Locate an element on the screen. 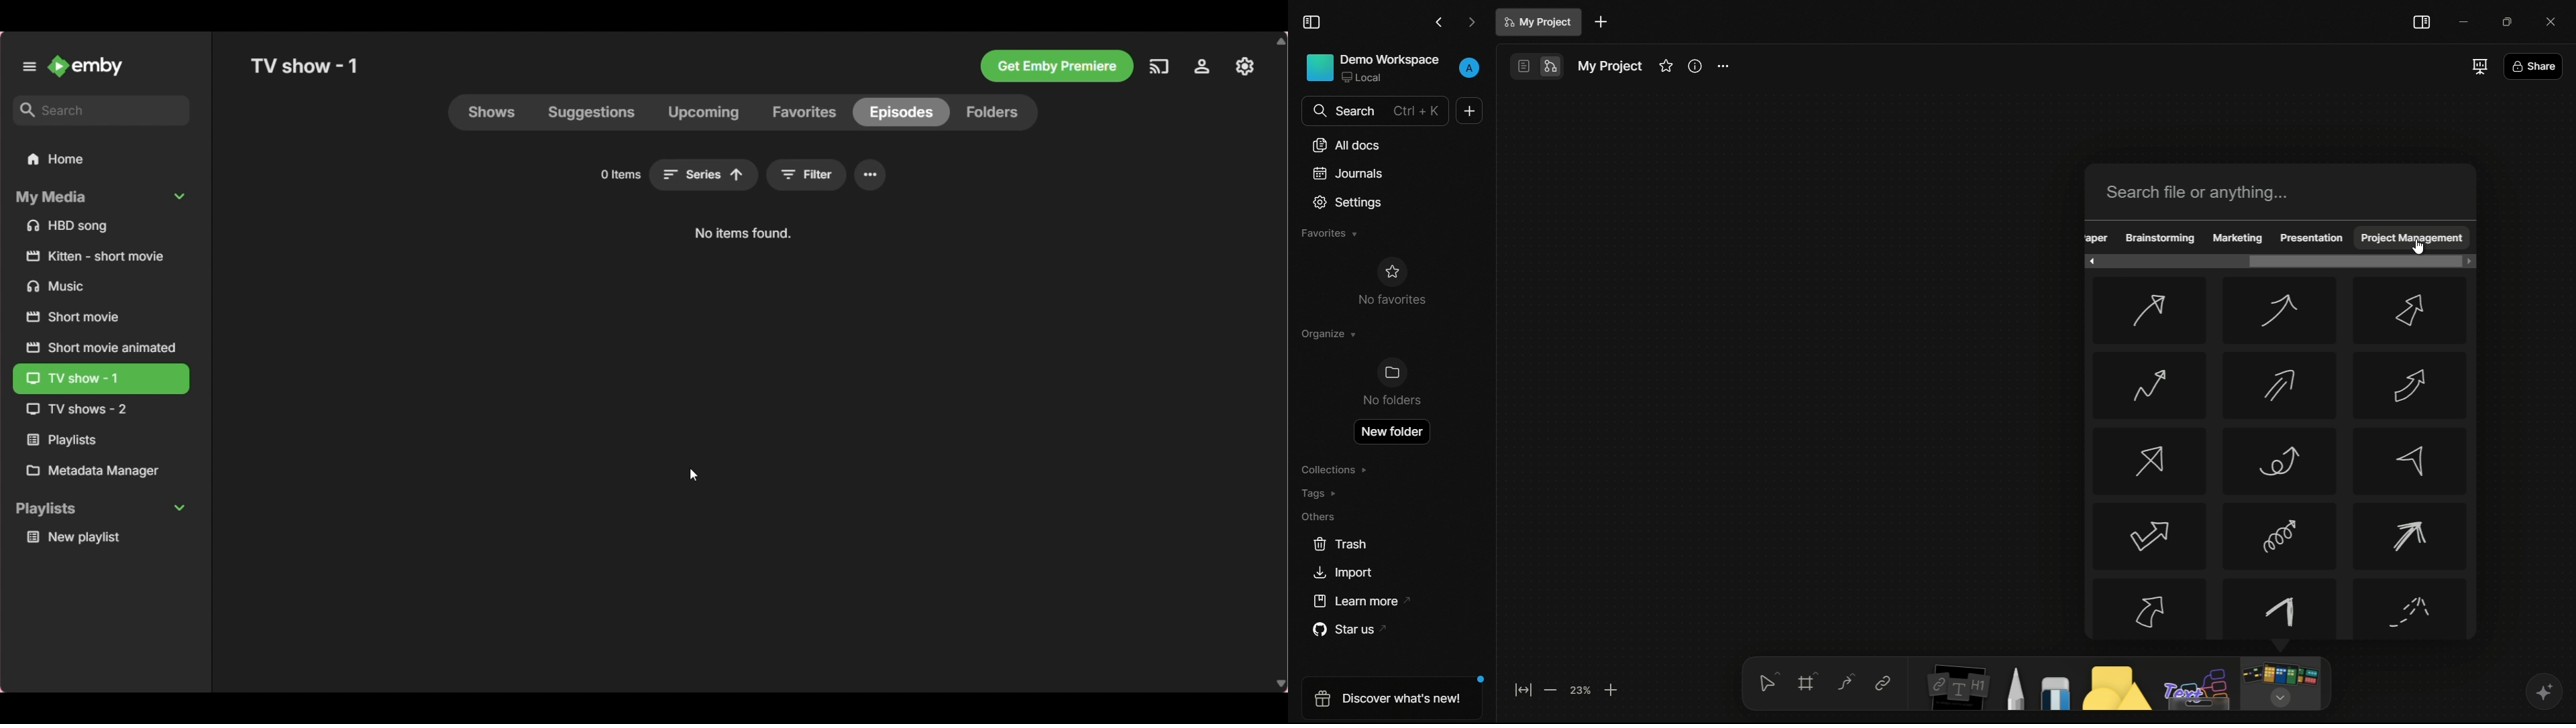 The image size is (2576, 728). Music is located at coordinates (102, 286).